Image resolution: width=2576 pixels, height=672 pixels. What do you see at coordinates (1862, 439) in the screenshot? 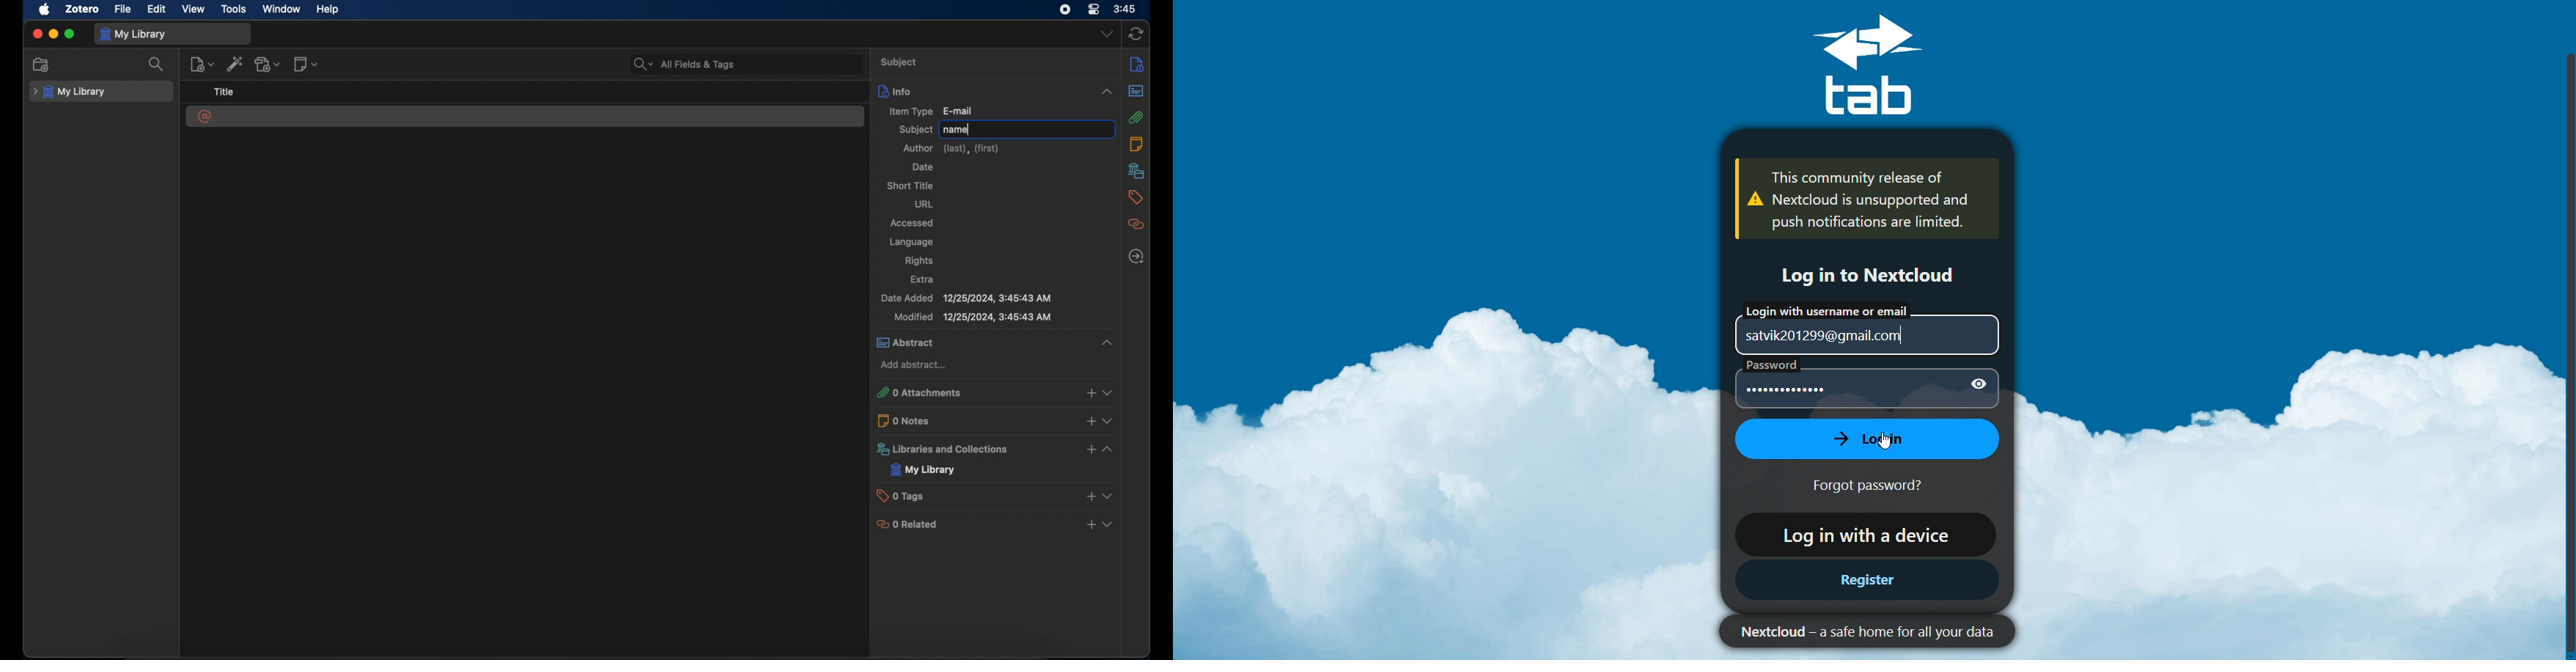
I see `Login` at bounding box center [1862, 439].